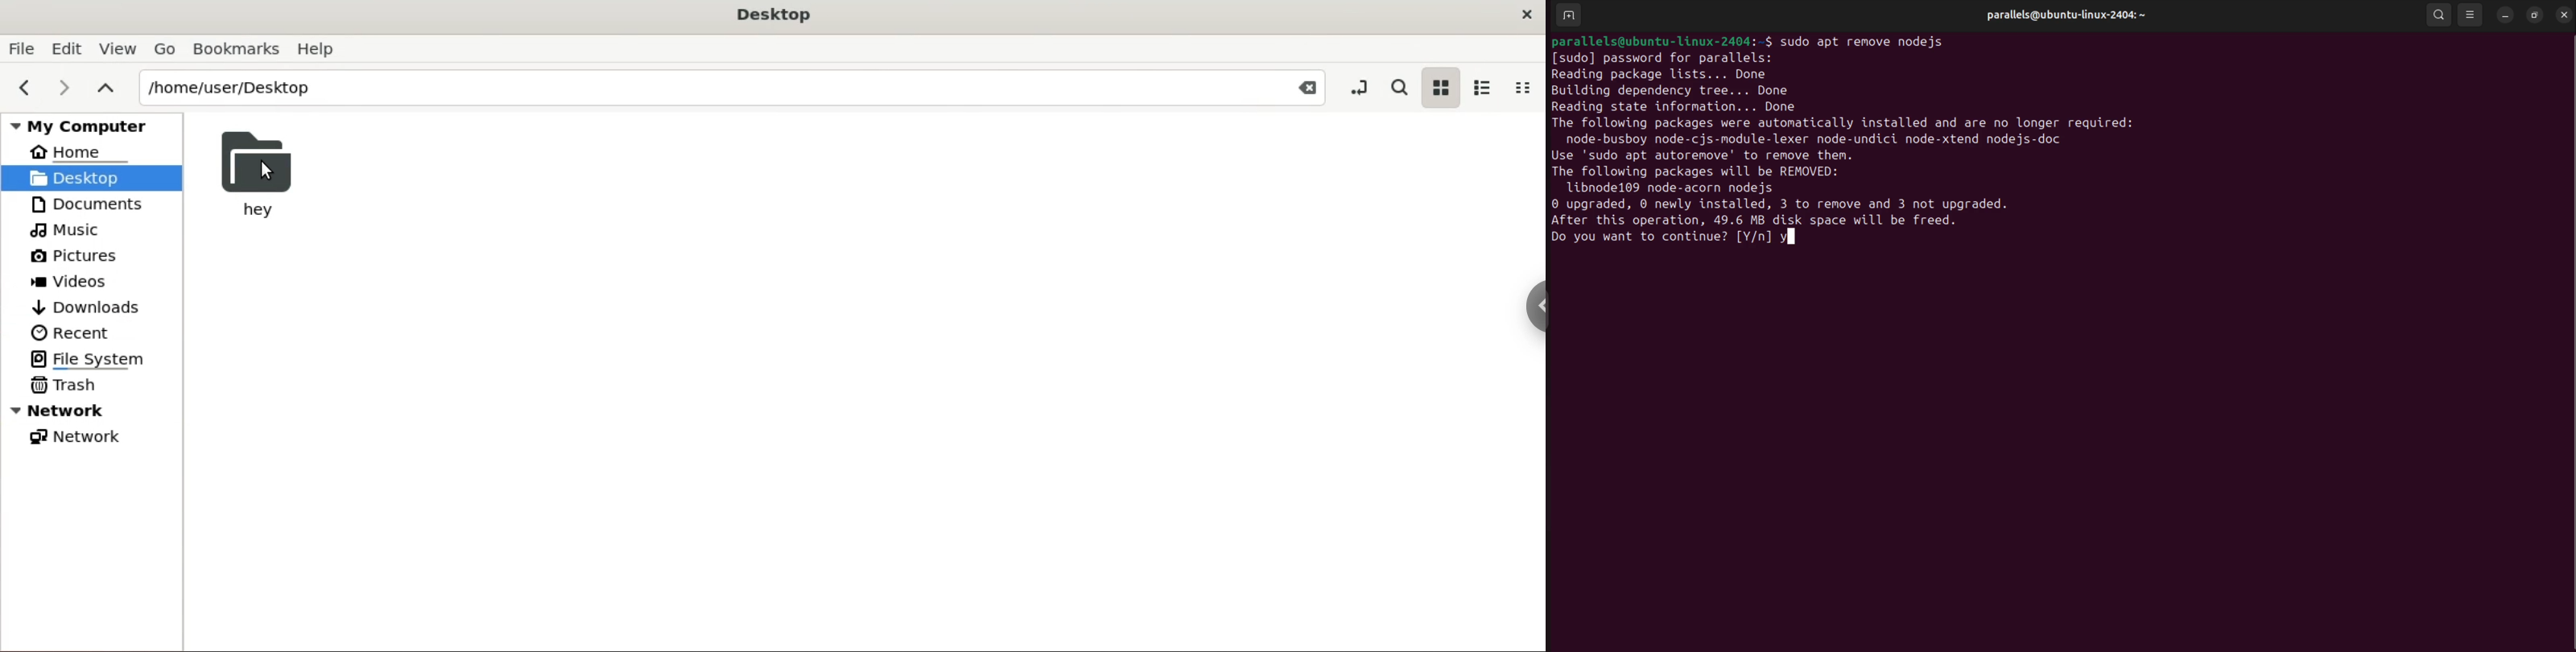  Describe the element at coordinates (107, 89) in the screenshot. I see `parent folders` at that location.